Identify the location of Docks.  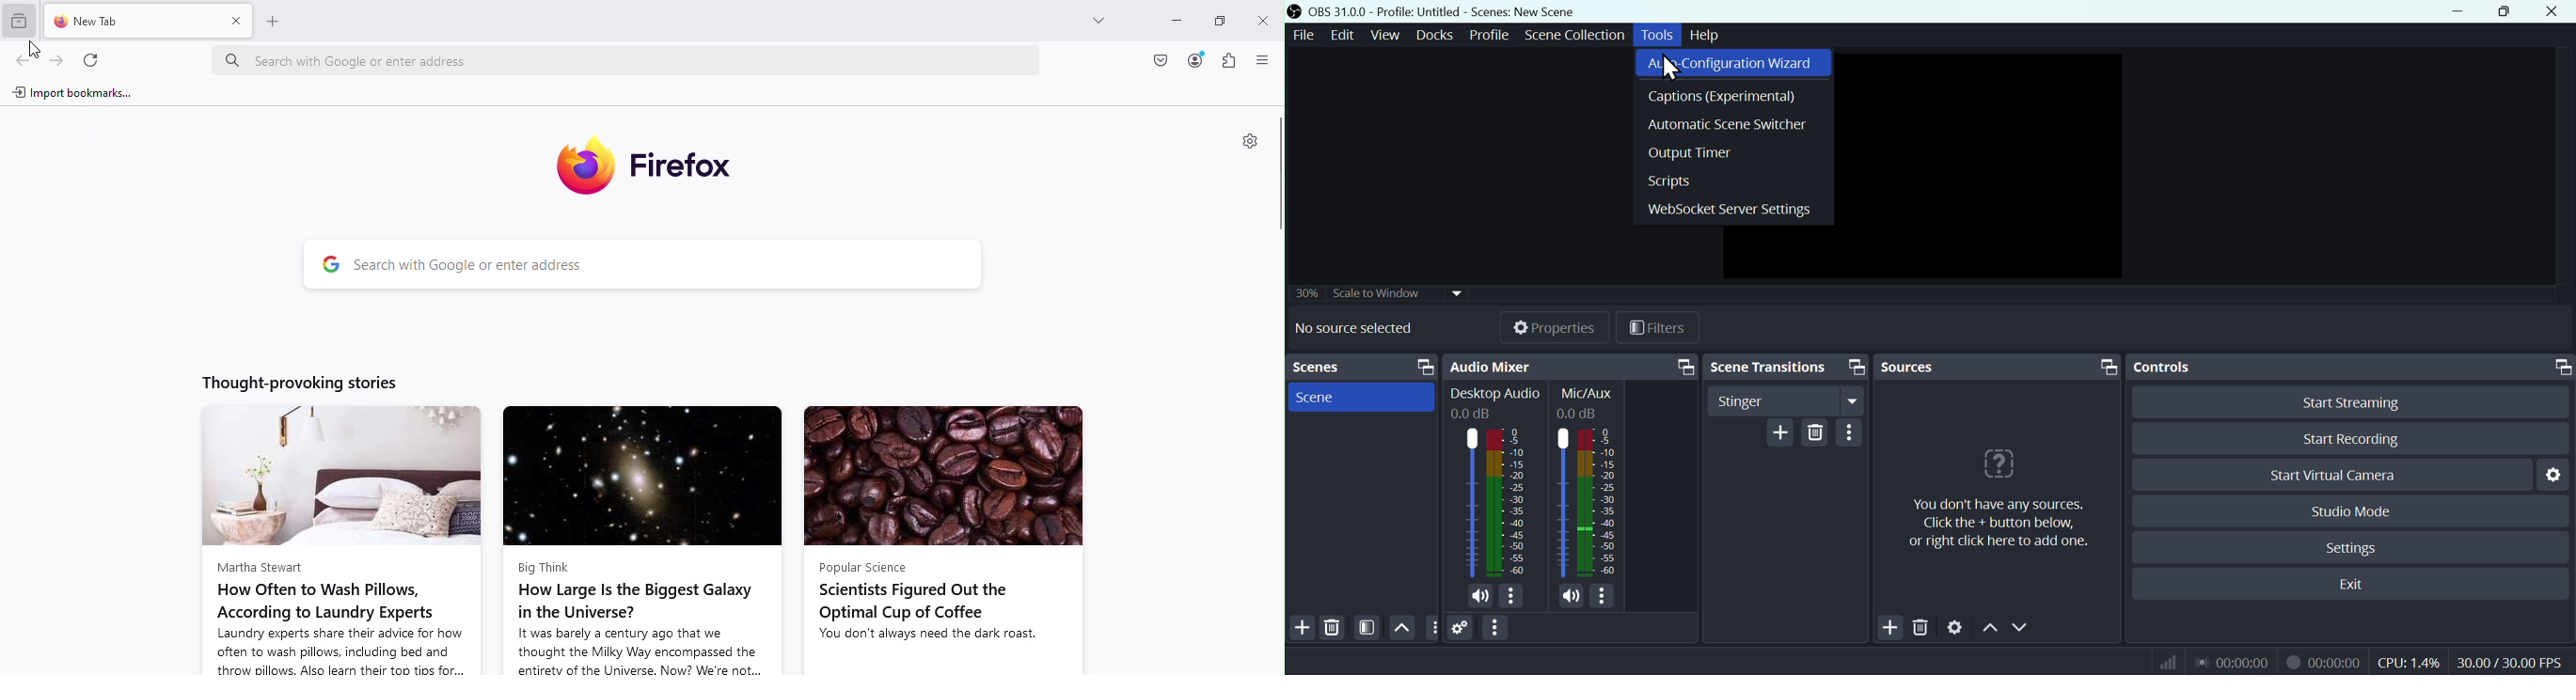
(1430, 35).